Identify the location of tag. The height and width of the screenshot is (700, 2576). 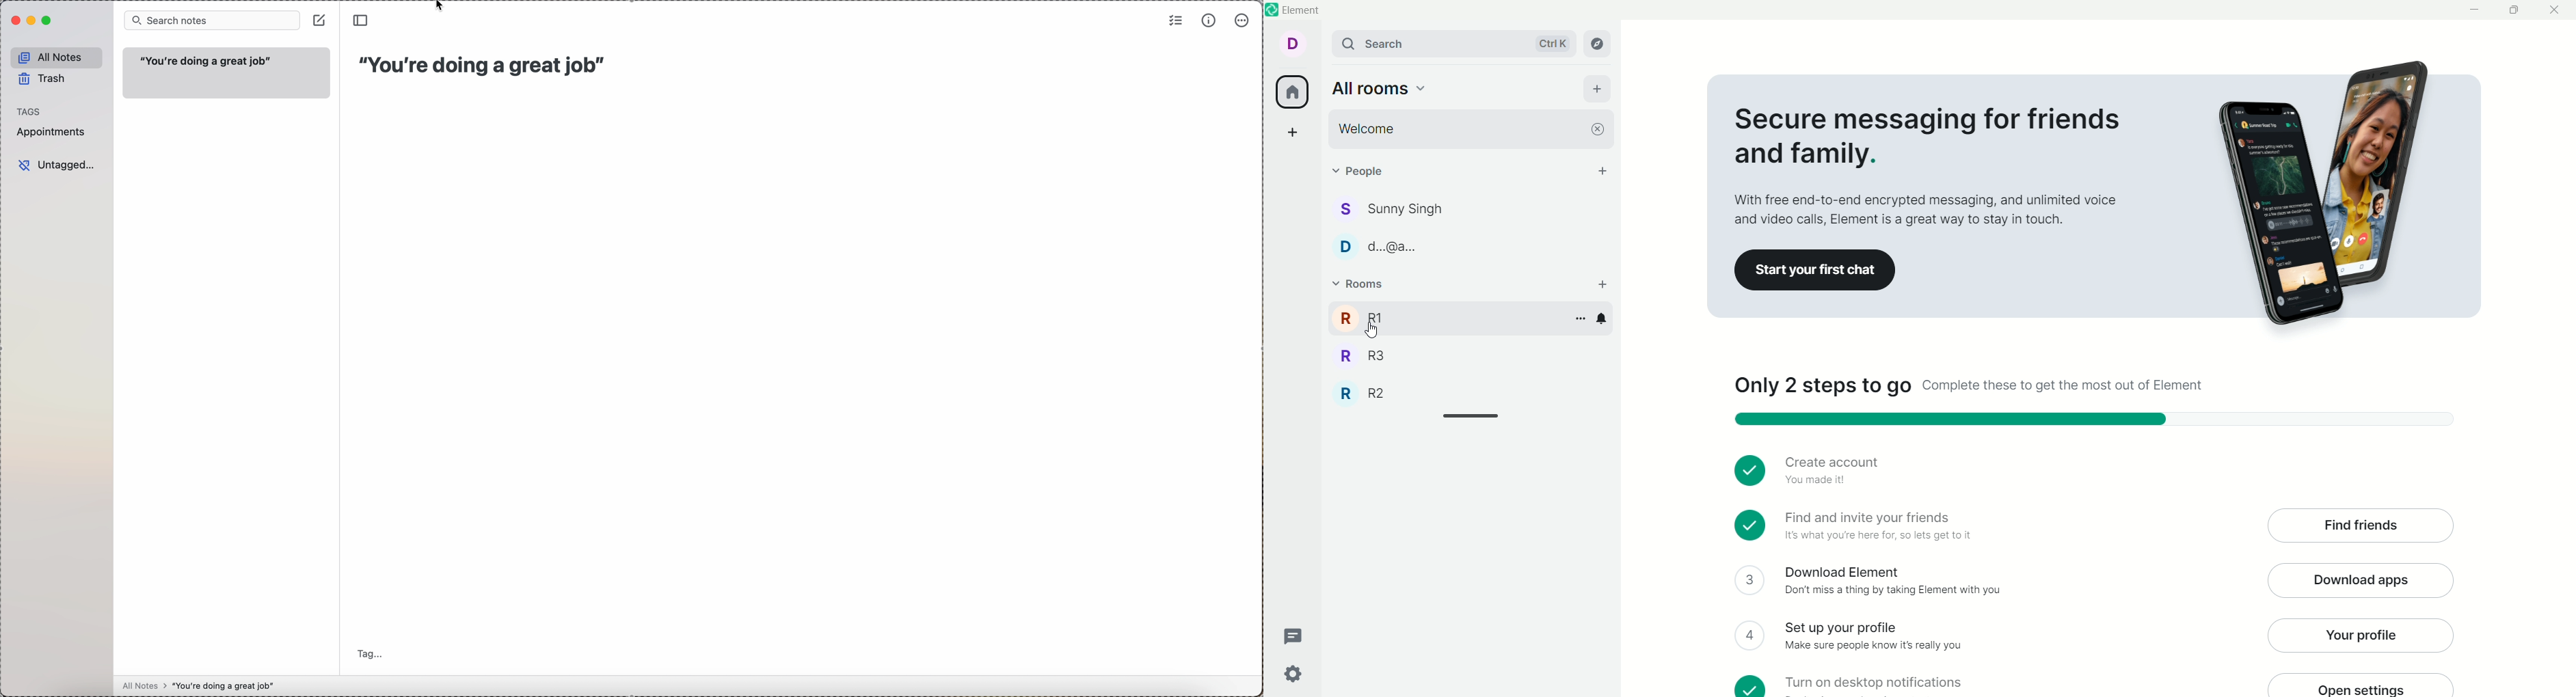
(371, 653).